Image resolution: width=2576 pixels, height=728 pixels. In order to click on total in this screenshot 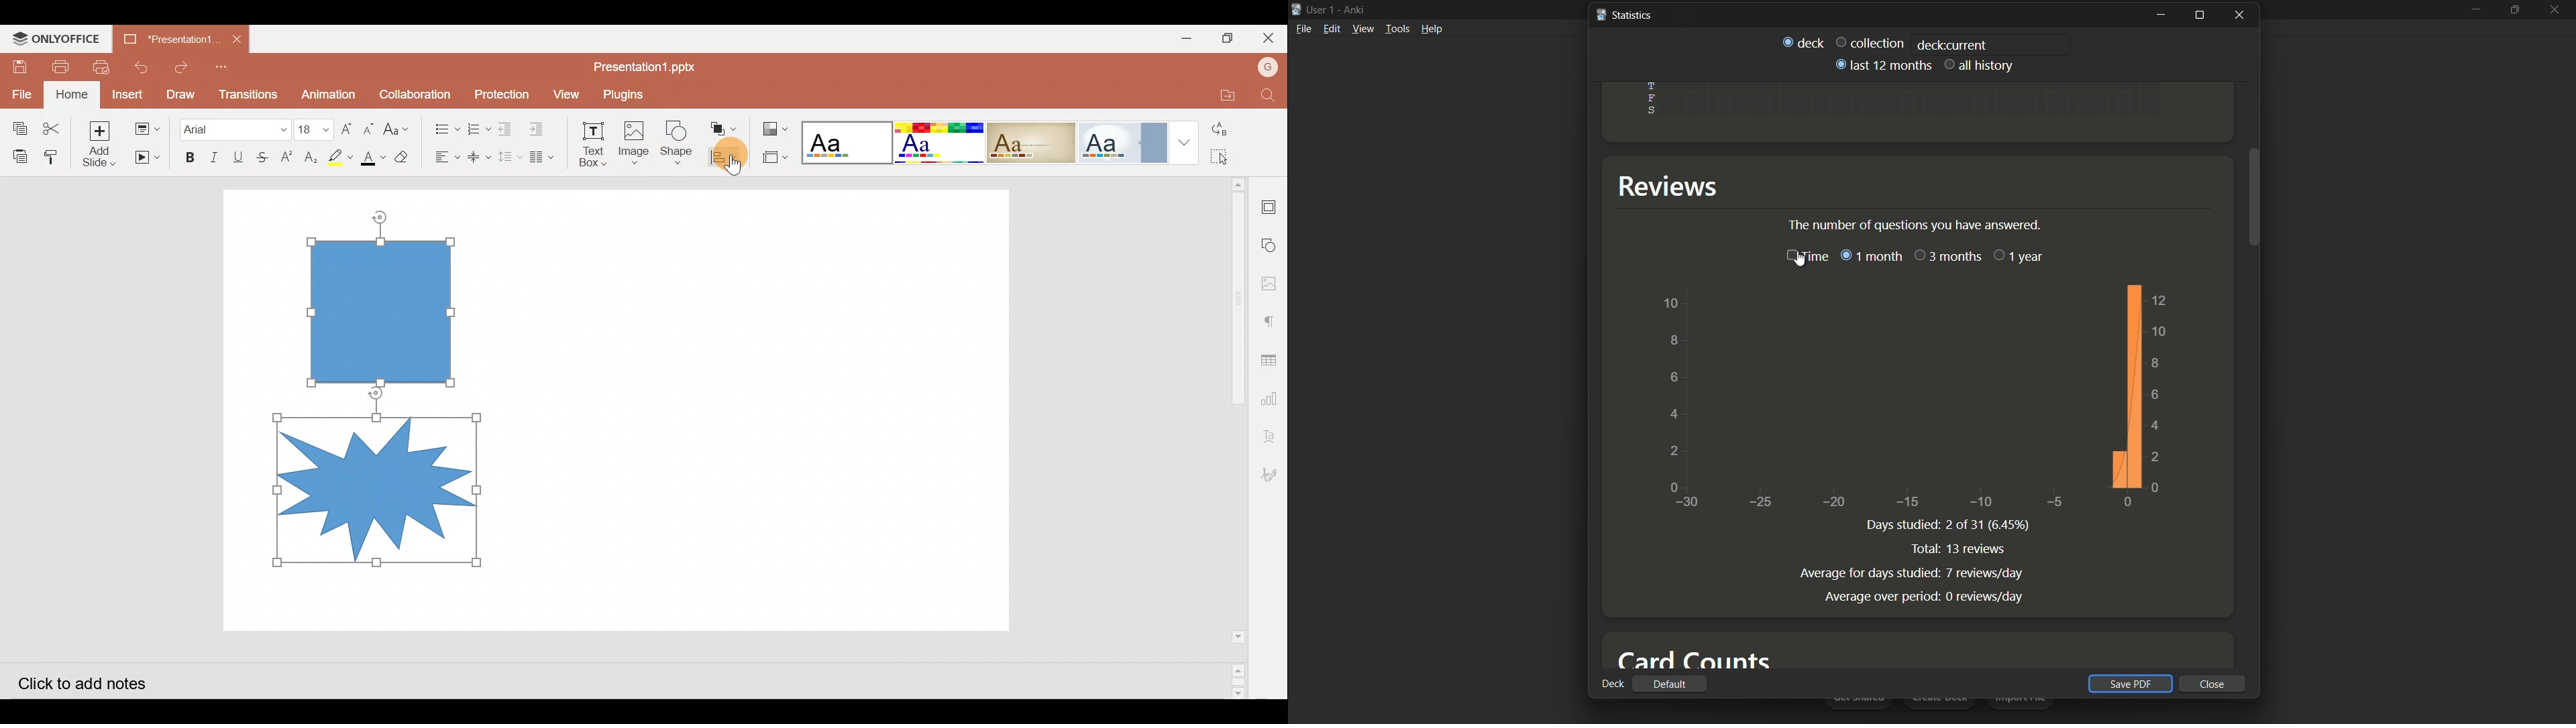, I will do `click(1925, 550)`.